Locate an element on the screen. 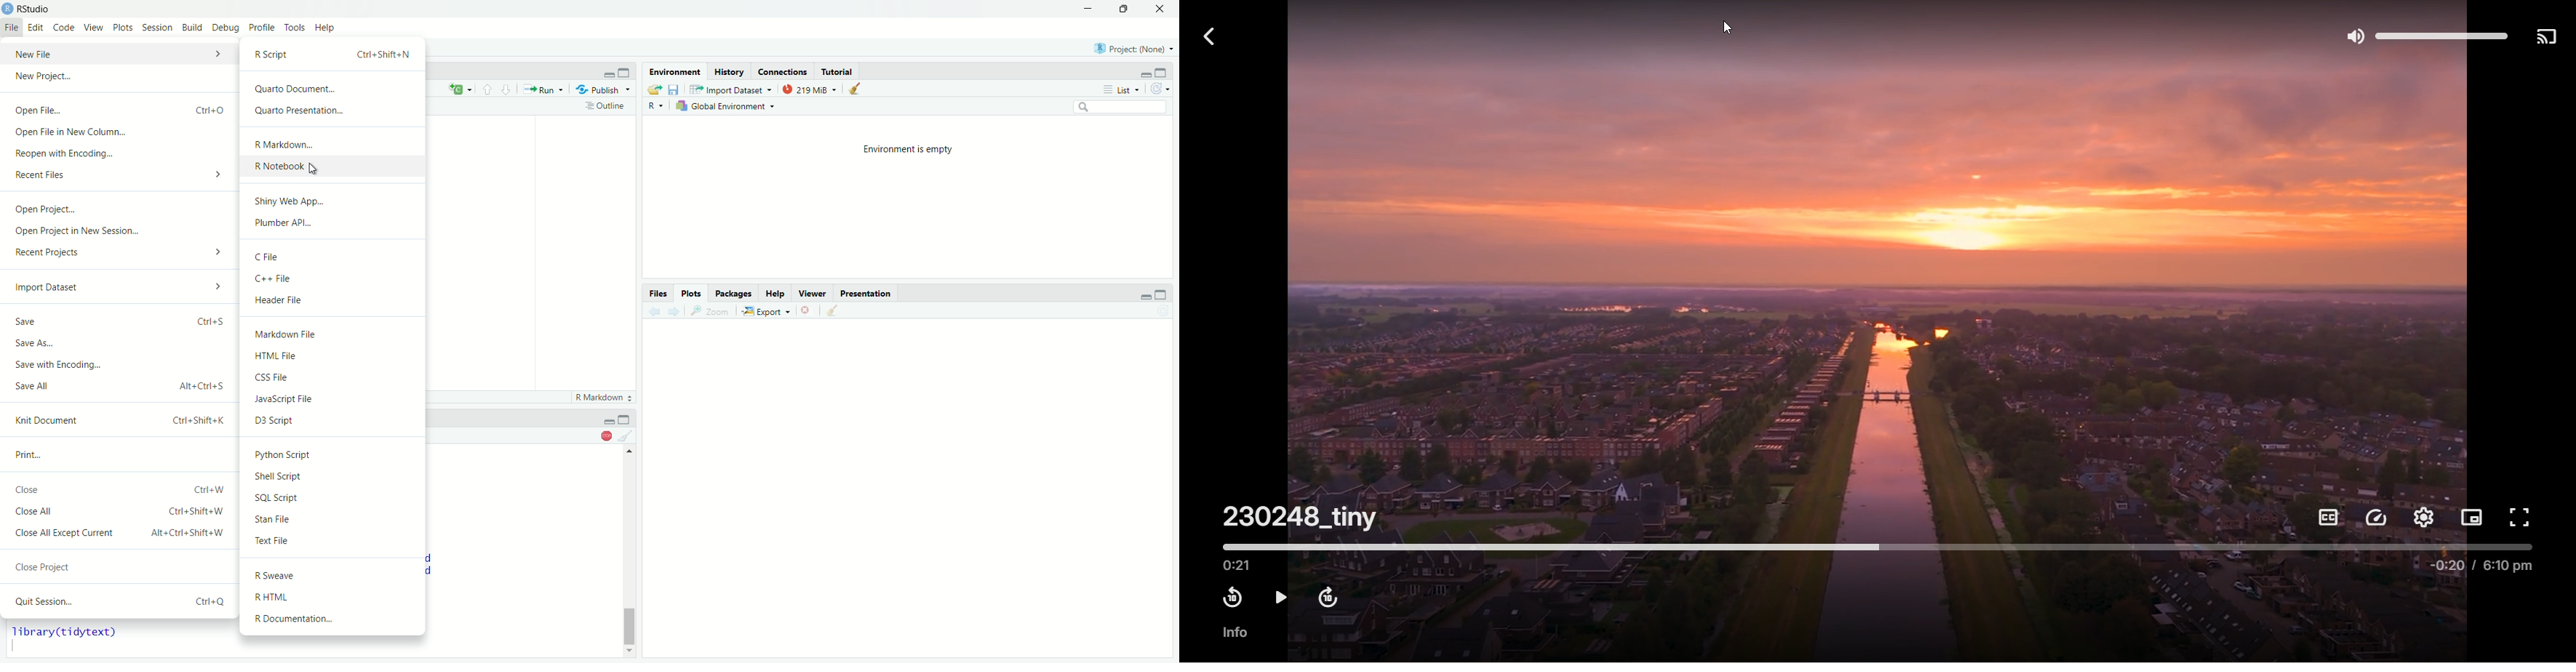 This screenshot has width=2576, height=672. RHTML is located at coordinates (334, 597).